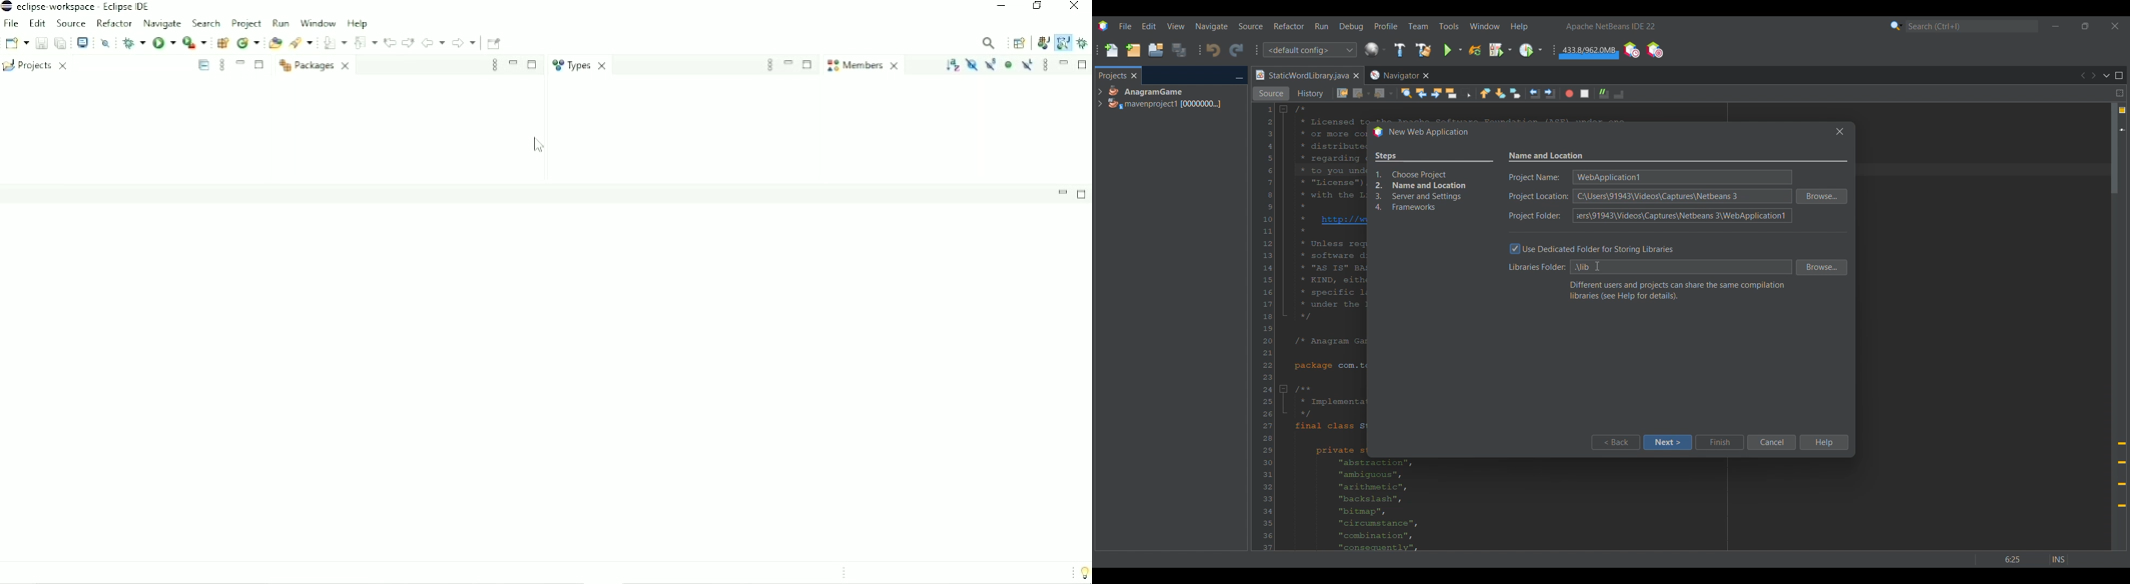 The width and height of the screenshot is (2156, 588). What do you see at coordinates (333, 43) in the screenshot?
I see `next annotation` at bounding box center [333, 43].